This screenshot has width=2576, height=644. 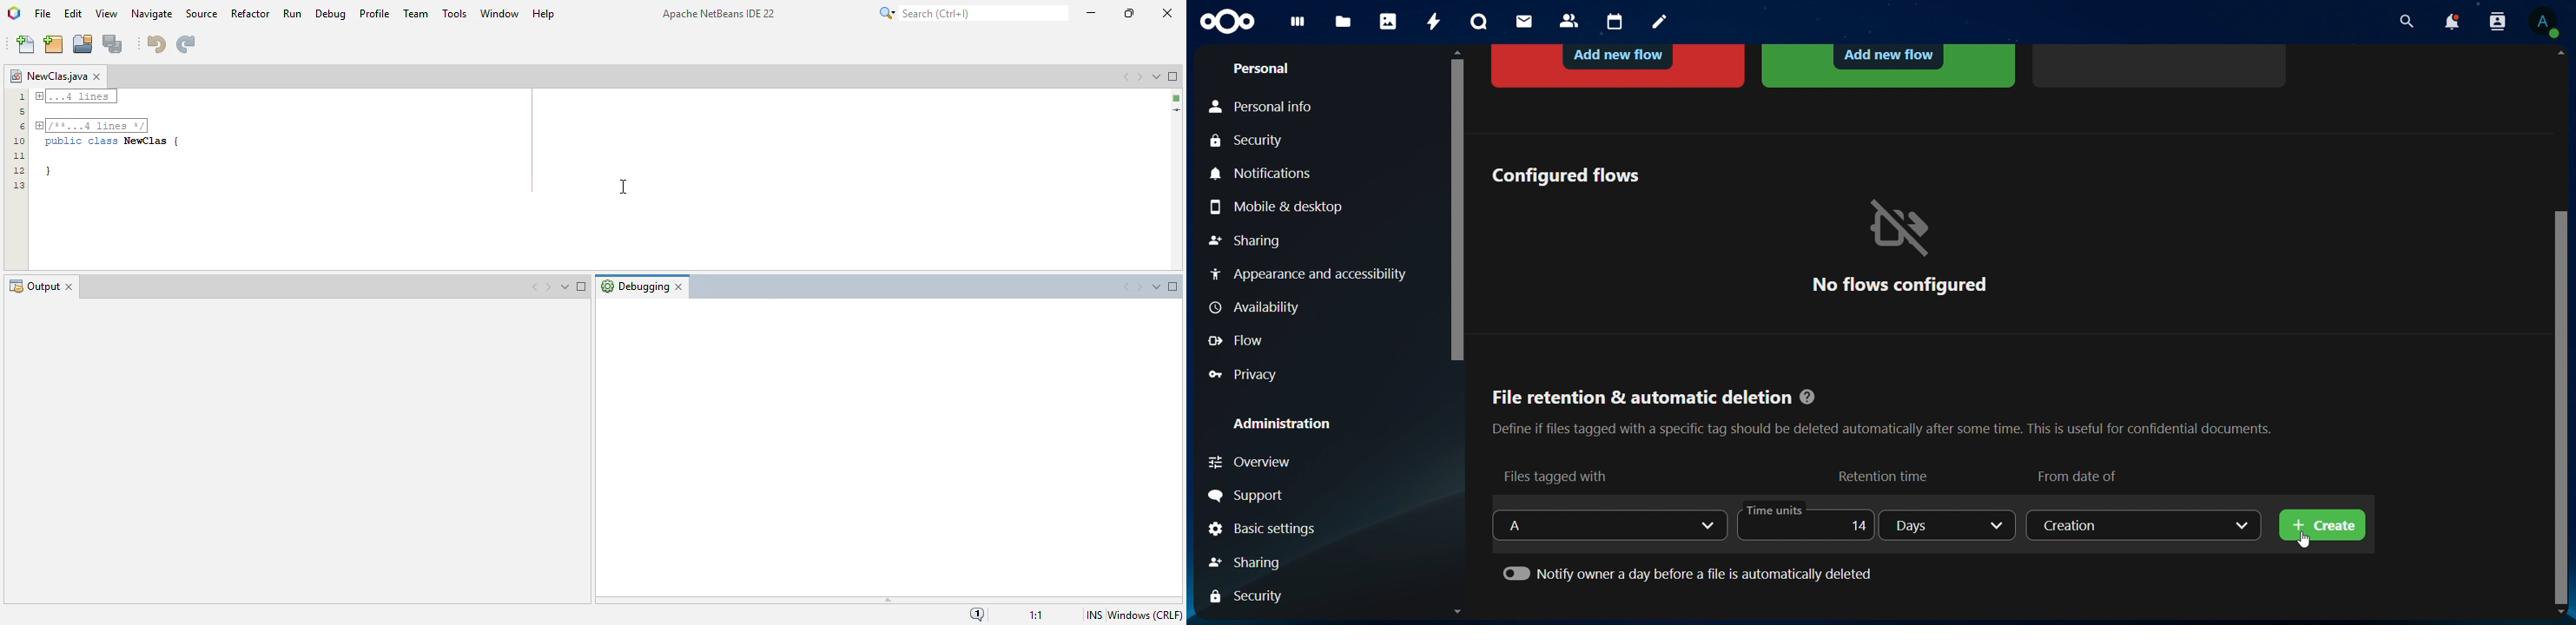 I want to click on sharing, so click(x=1261, y=561).